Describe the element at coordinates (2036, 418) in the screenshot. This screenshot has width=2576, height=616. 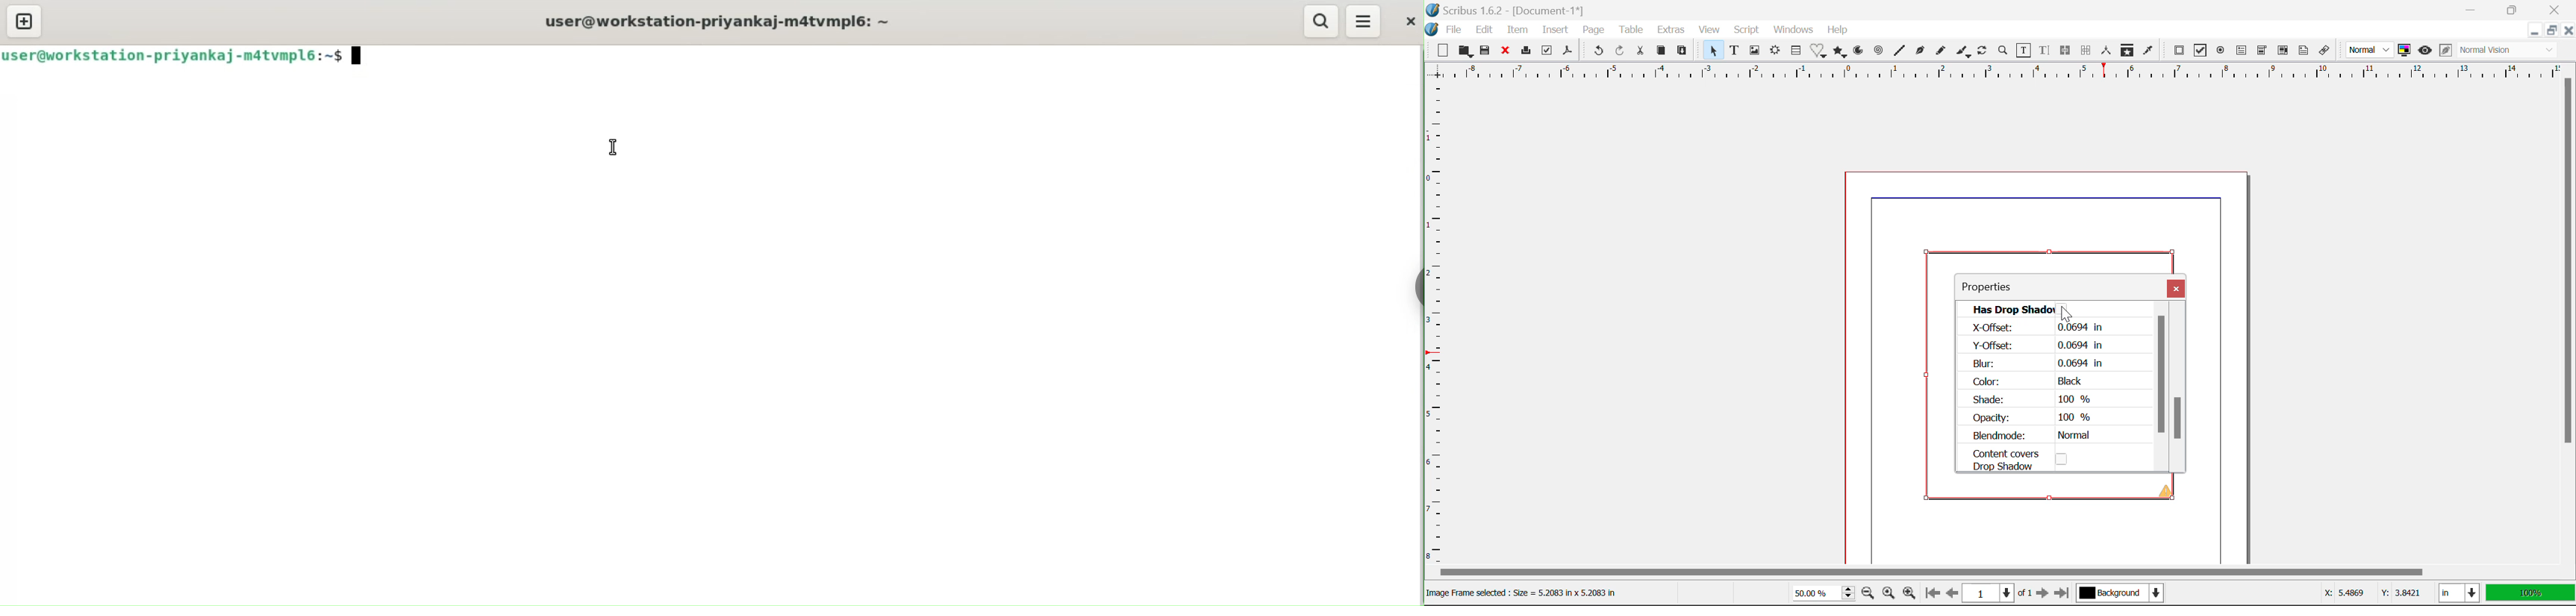
I see `Opacity: 100 %` at that location.